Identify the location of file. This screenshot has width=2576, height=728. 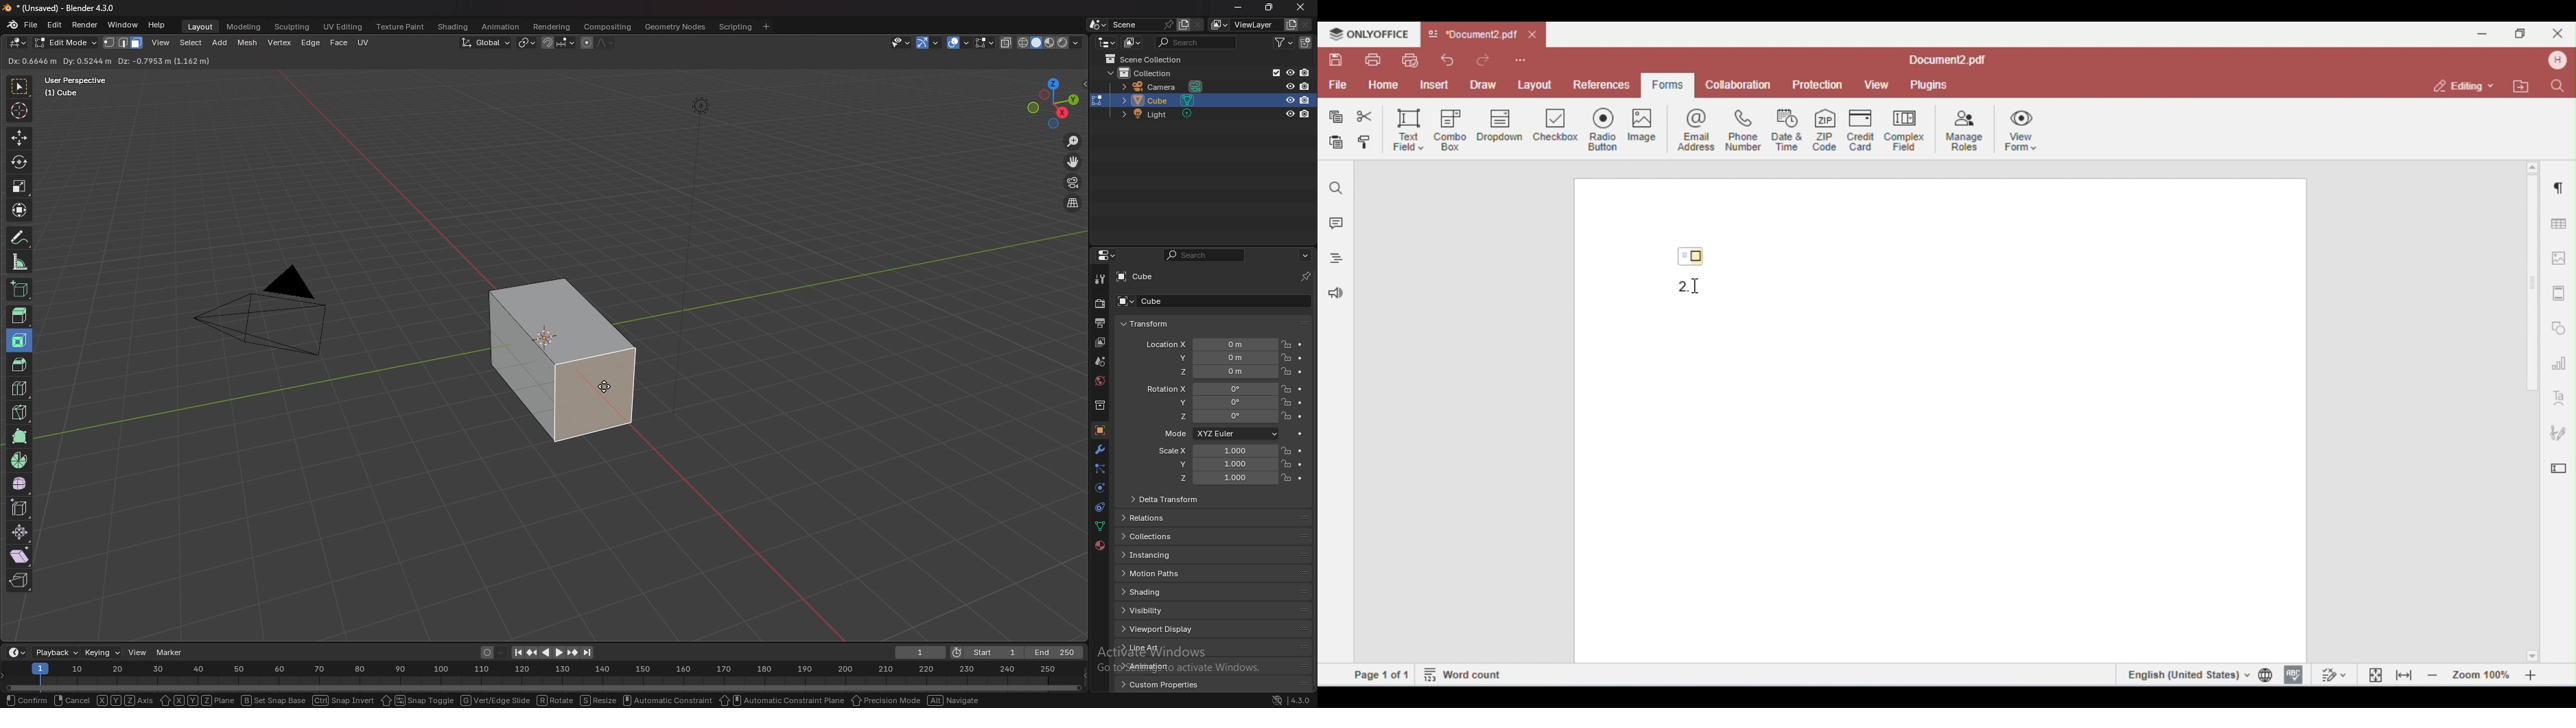
(31, 25).